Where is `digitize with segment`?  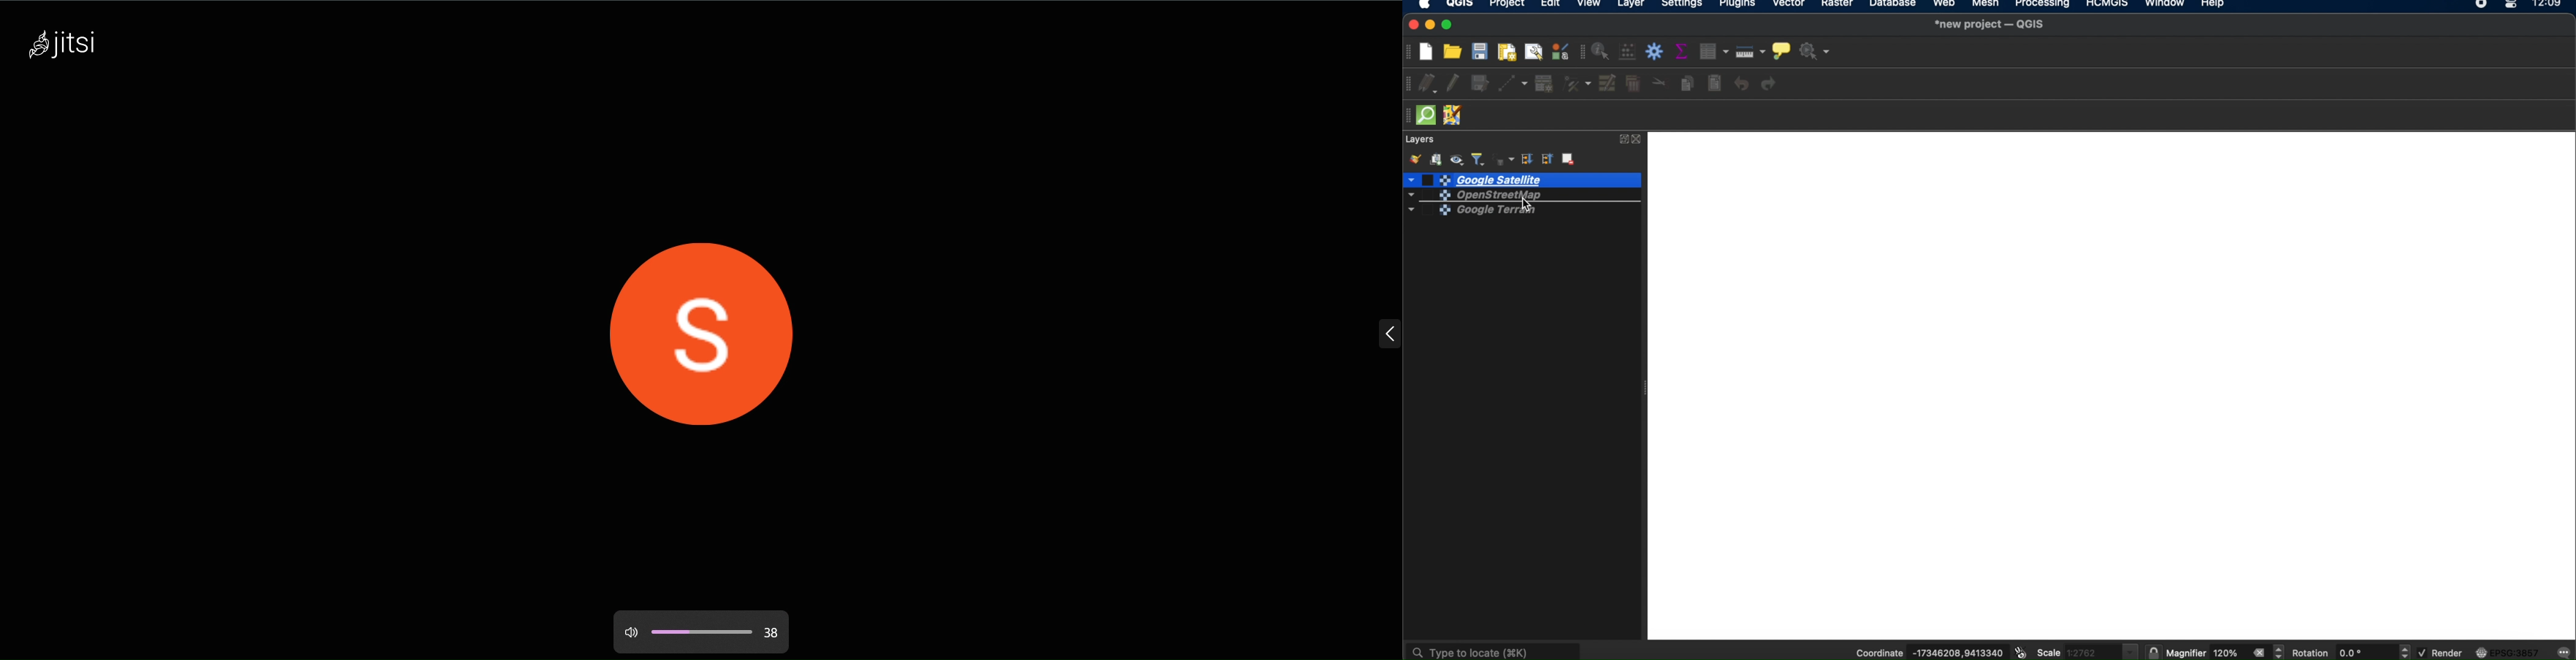 digitize with segment is located at coordinates (1514, 83).